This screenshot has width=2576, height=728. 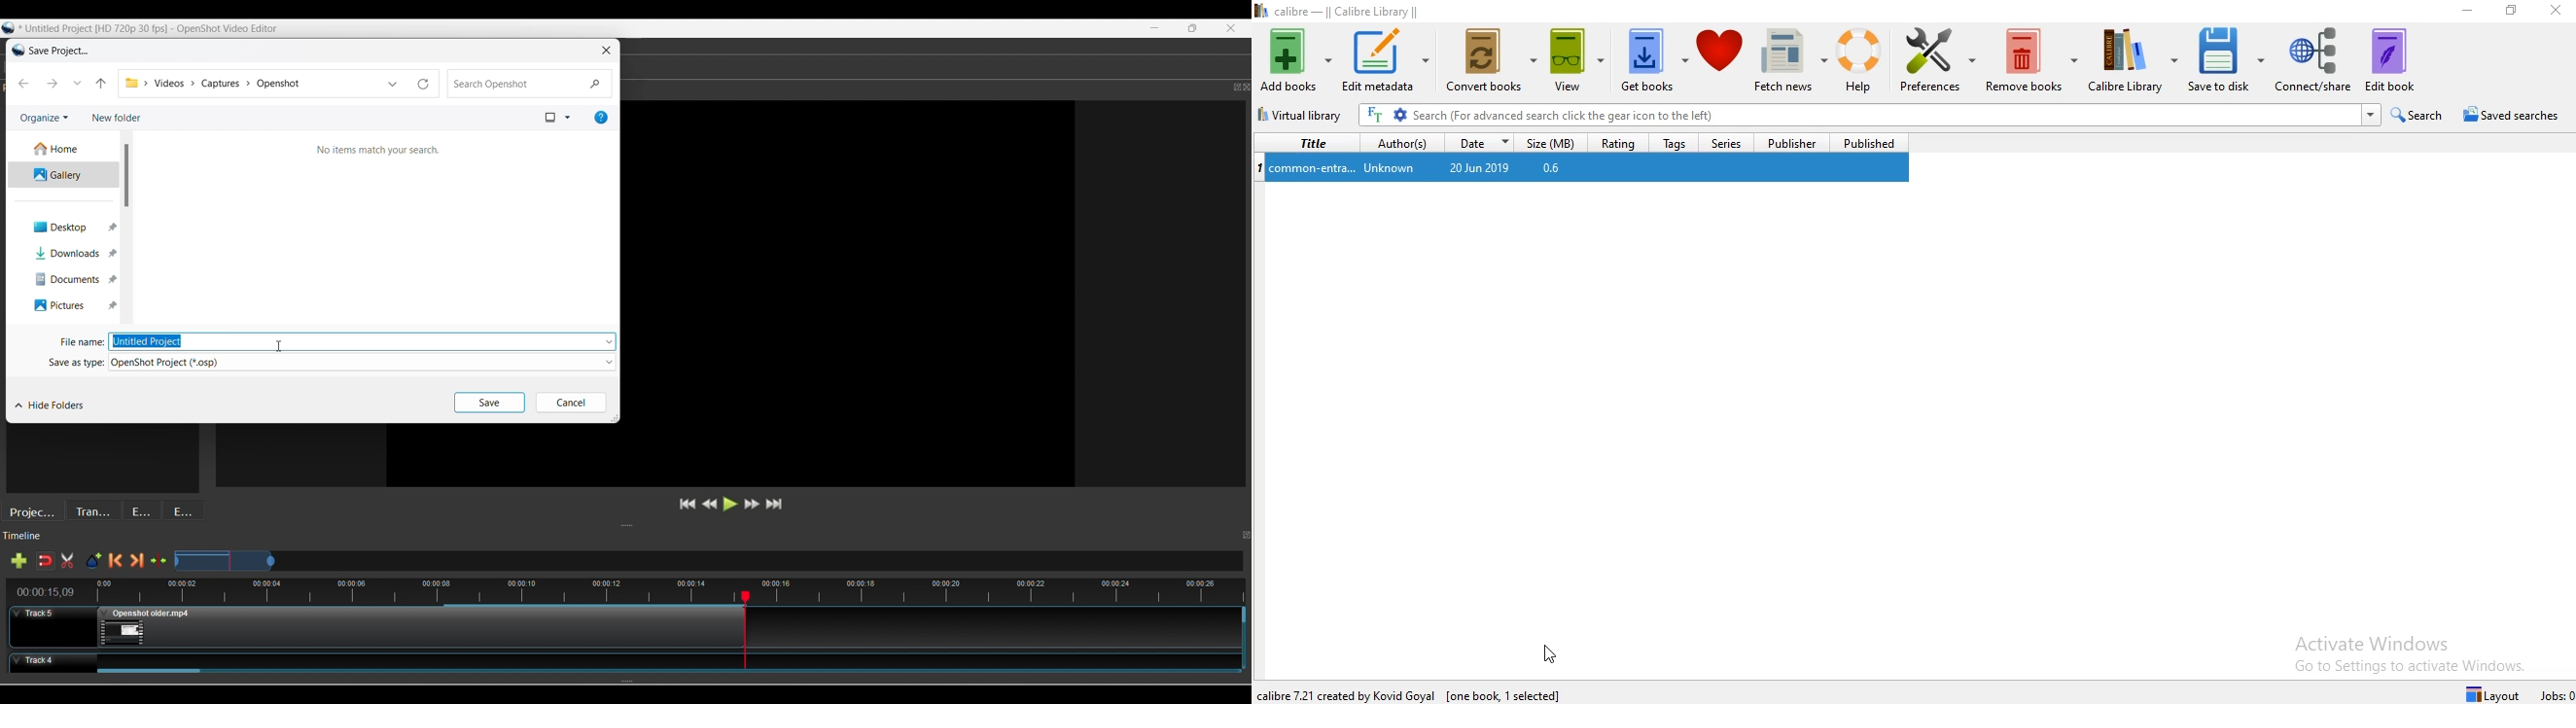 I want to click on Transitions, so click(x=93, y=510).